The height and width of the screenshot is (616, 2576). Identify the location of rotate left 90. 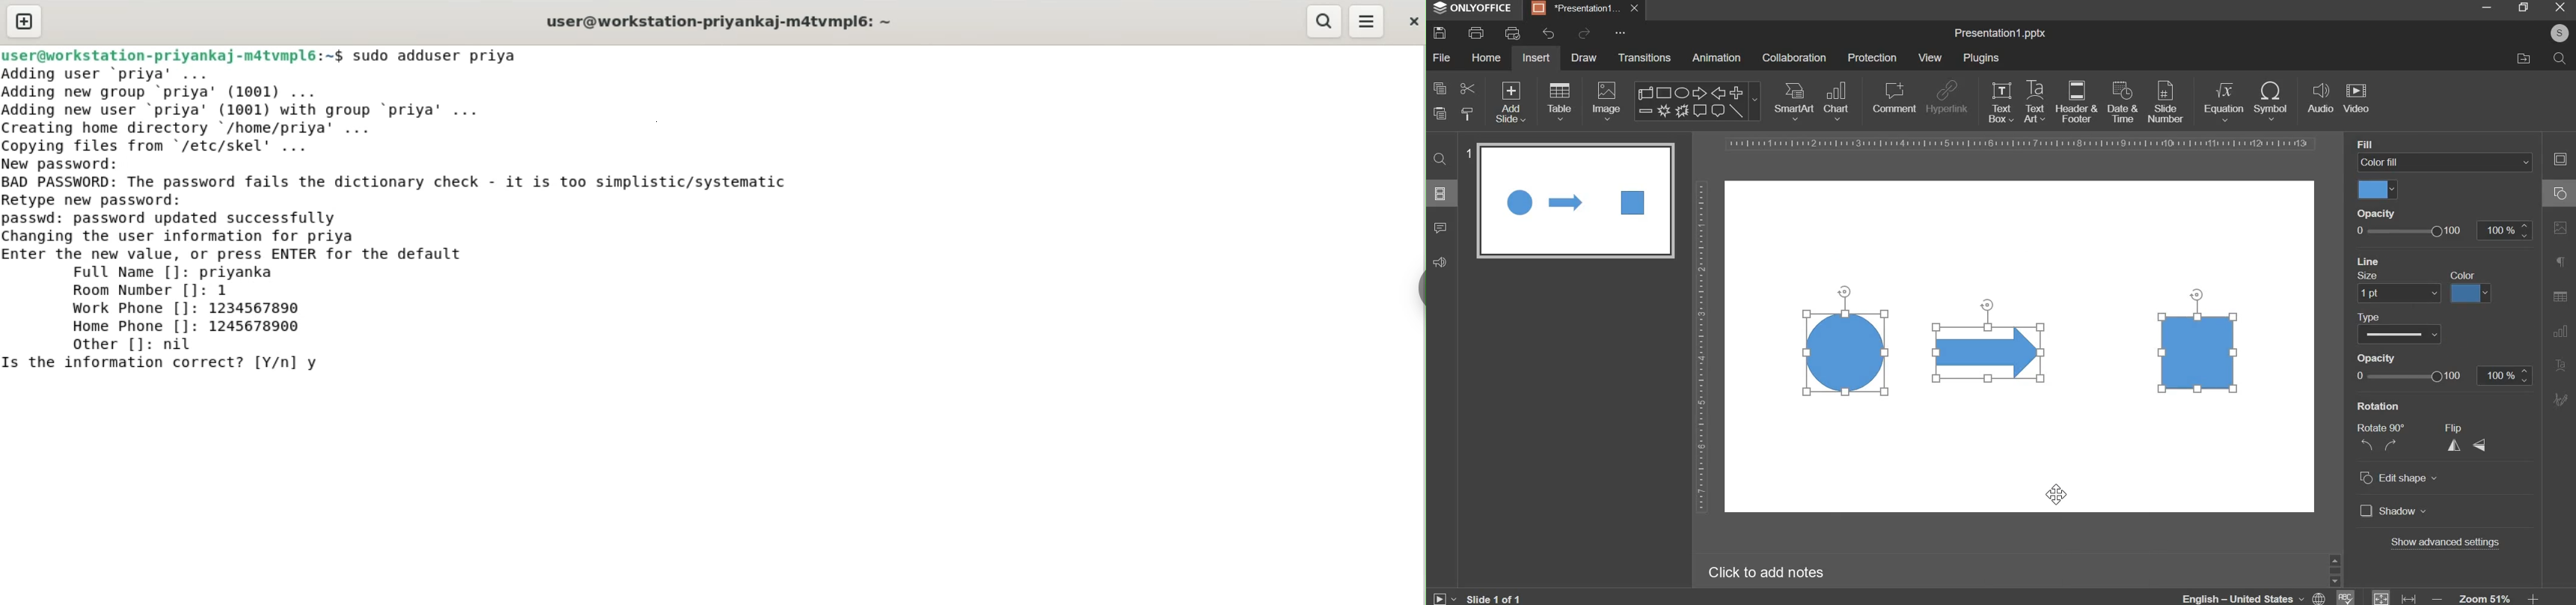
(2365, 447).